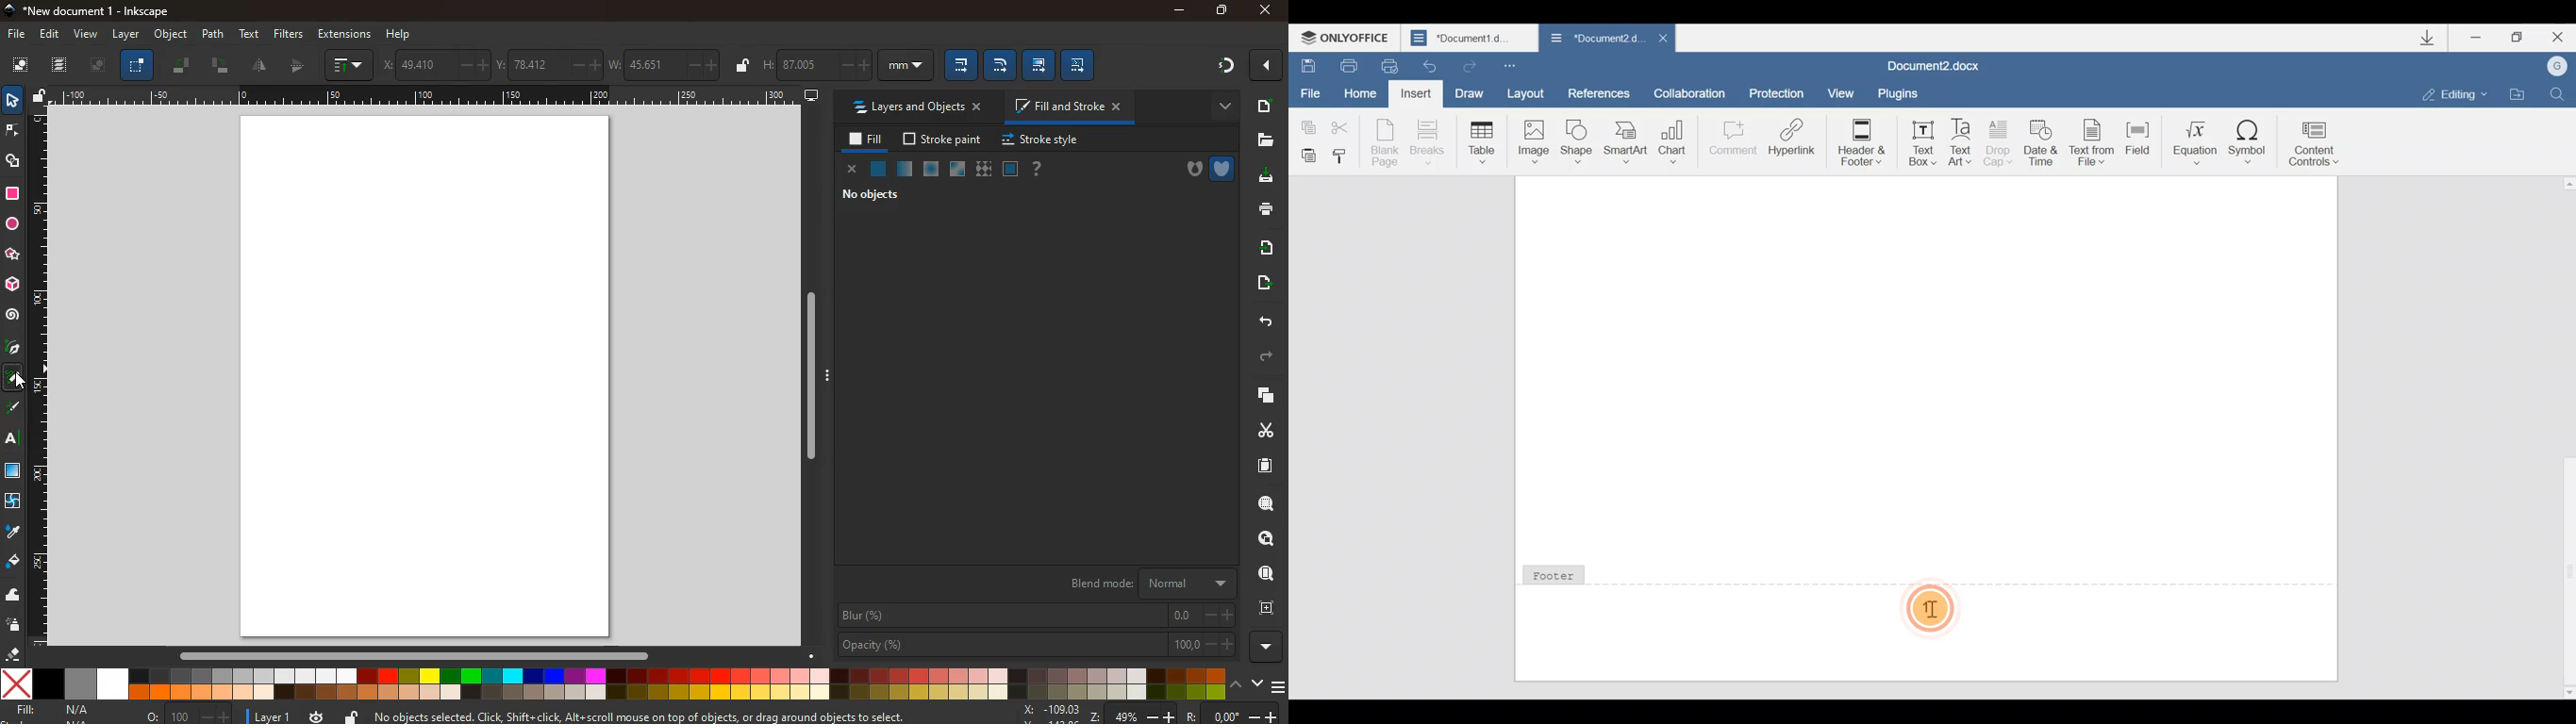 Image resolution: width=2576 pixels, height=728 pixels. Describe the element at coordinates (958, 170) in the screenshot. I see `window` at that location.